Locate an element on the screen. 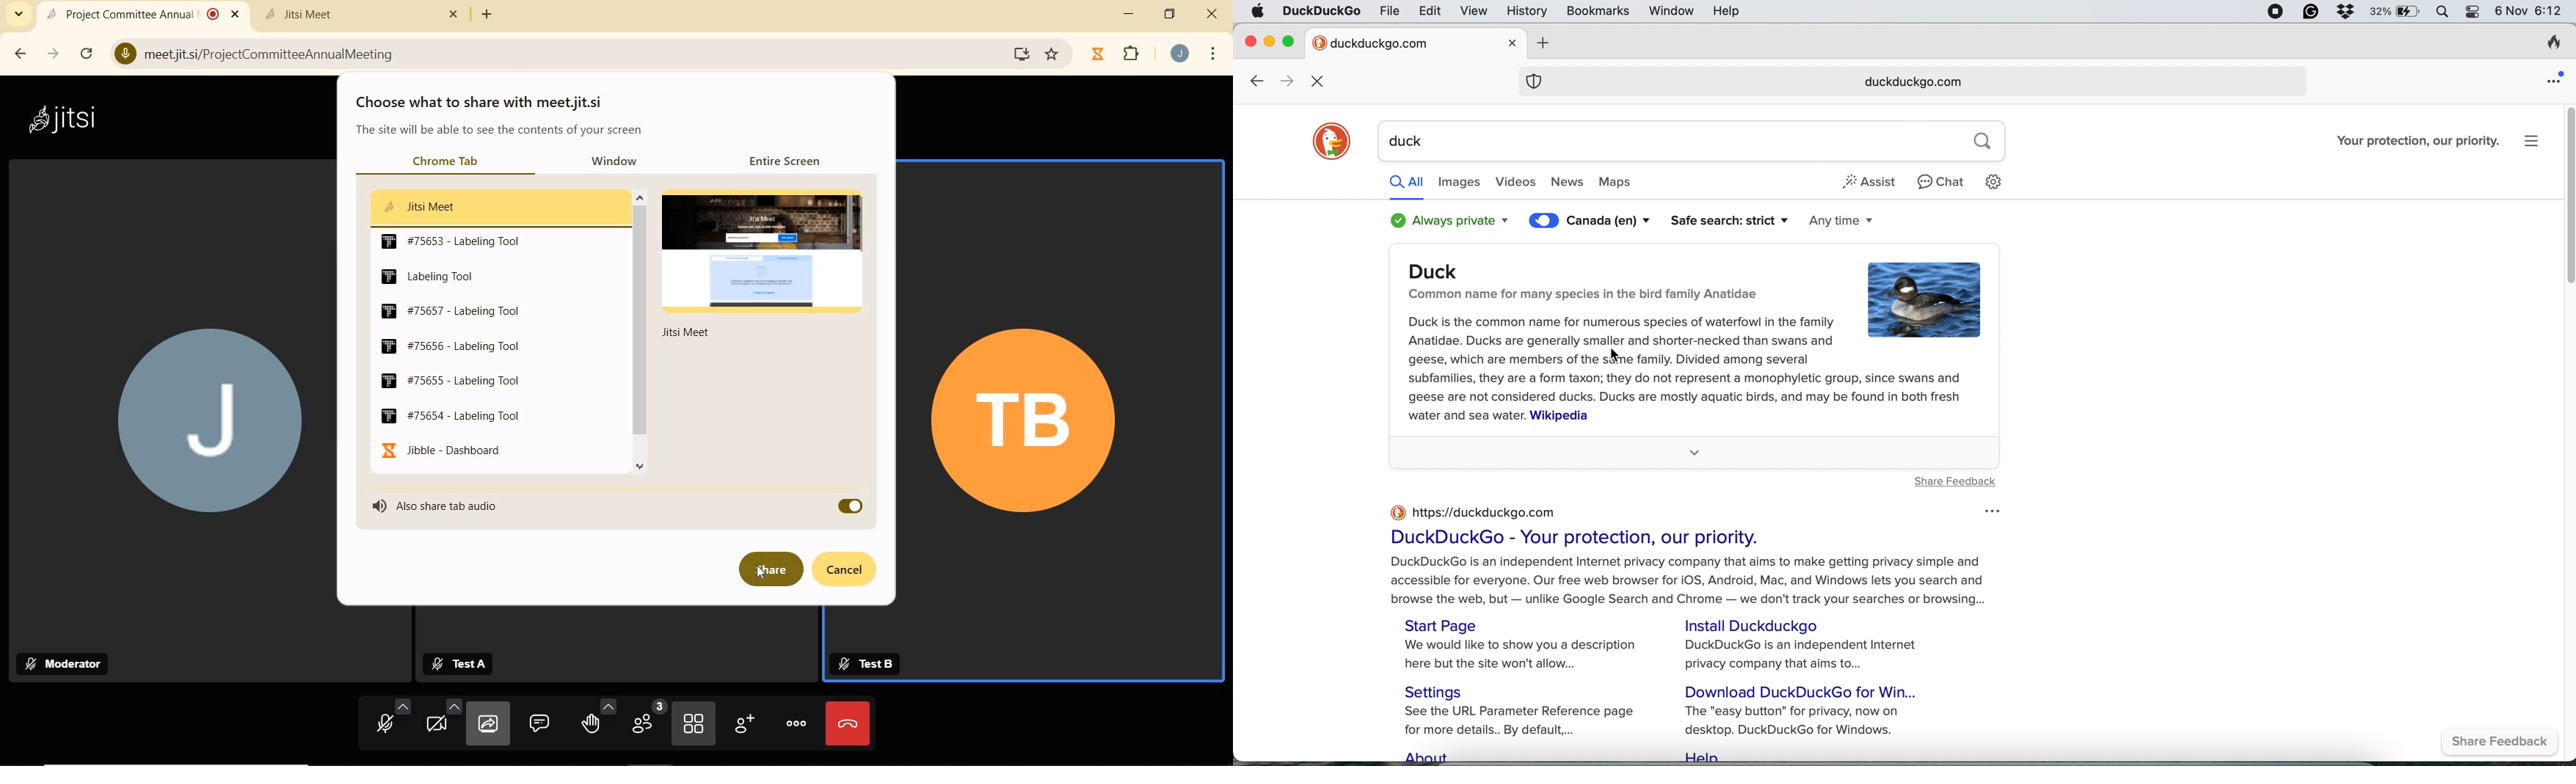 The image size is (2576, 784). images is located at coordinates (1459, 183).